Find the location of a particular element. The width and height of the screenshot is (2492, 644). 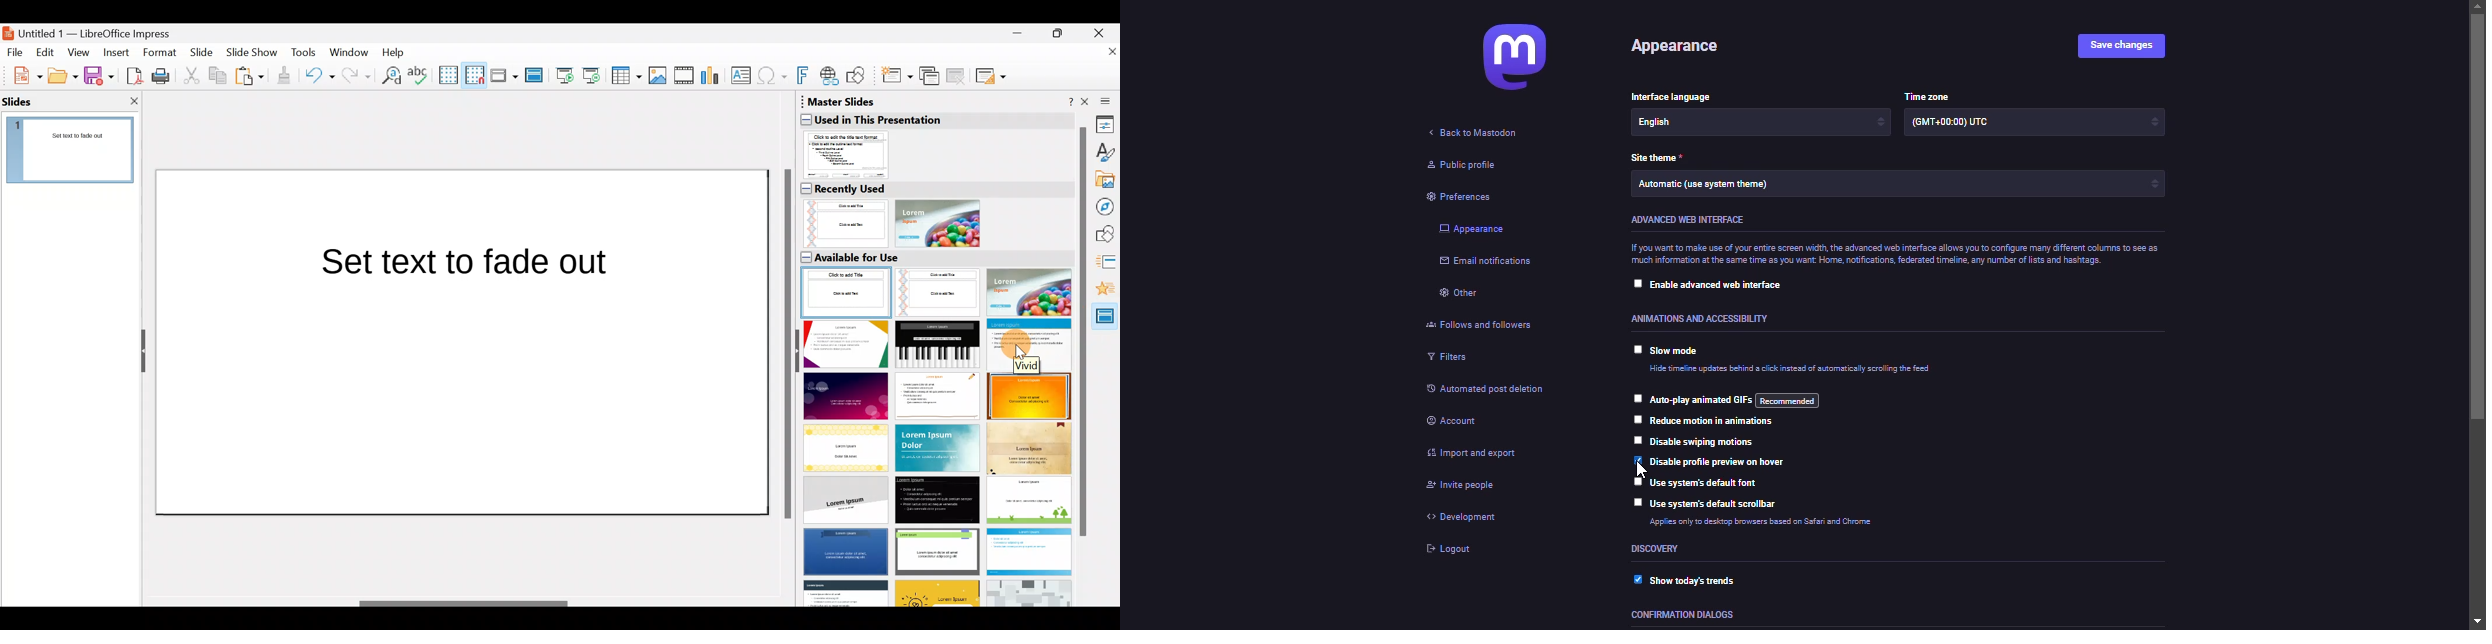

Navigator is located at coordinates (1107, 207).